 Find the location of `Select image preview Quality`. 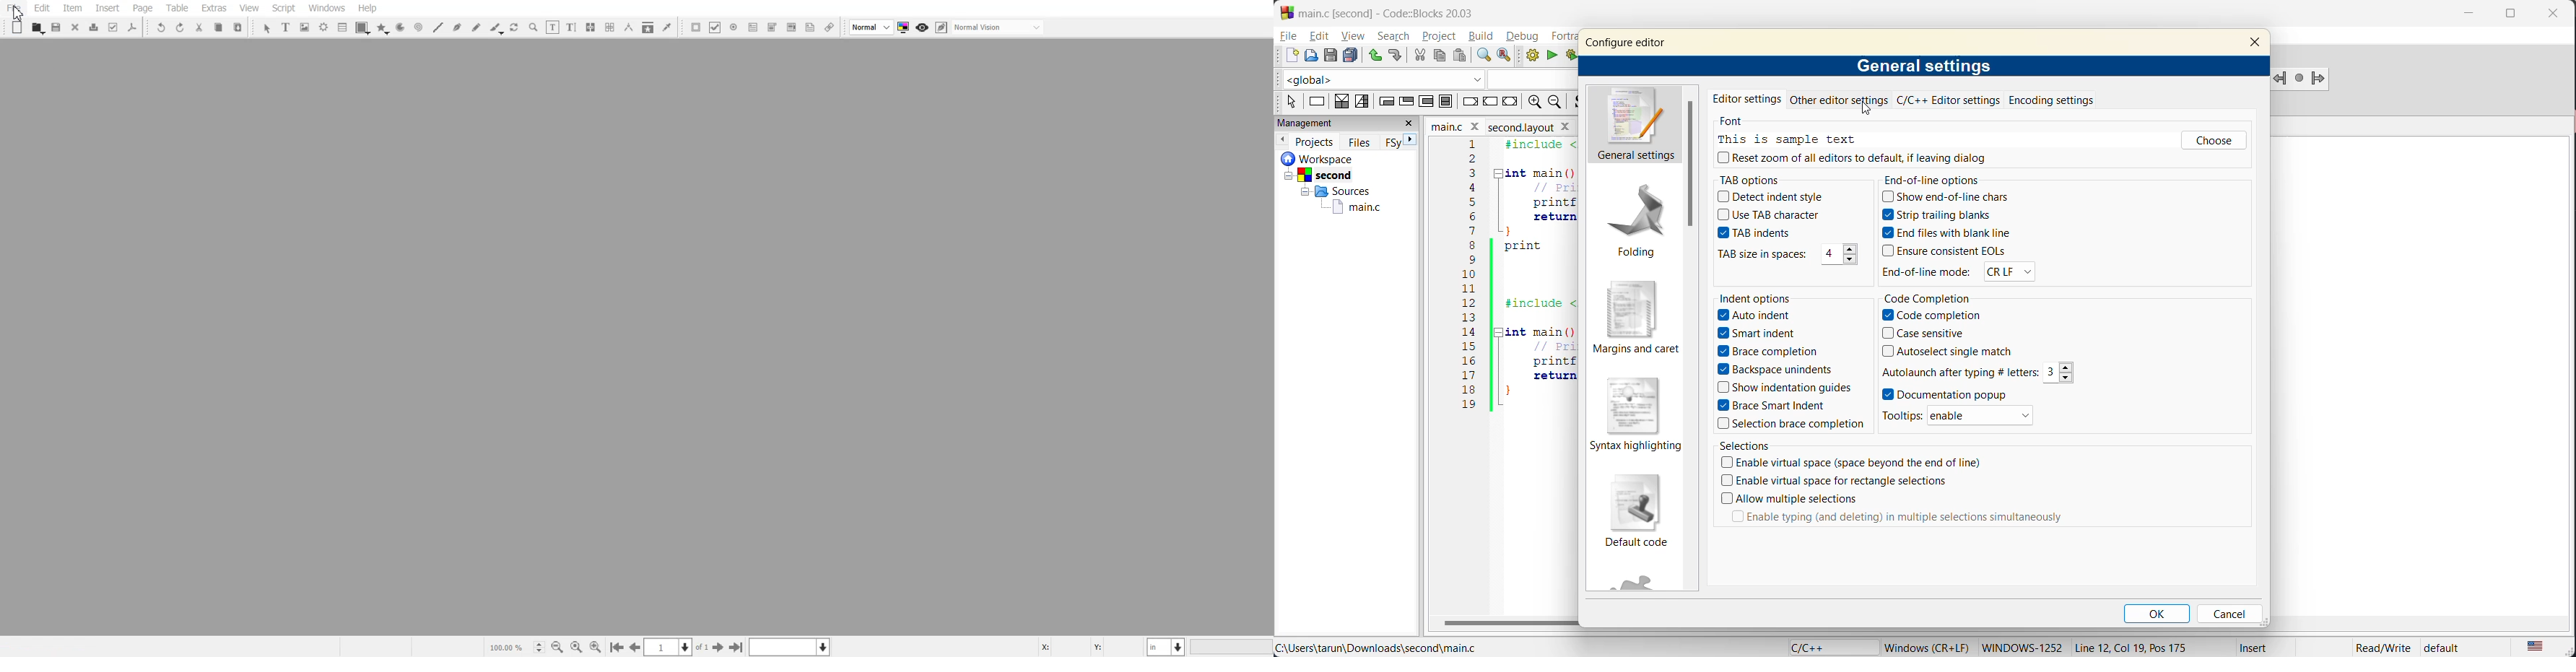

Select image preview Quality is located at coordinates (872, 27).